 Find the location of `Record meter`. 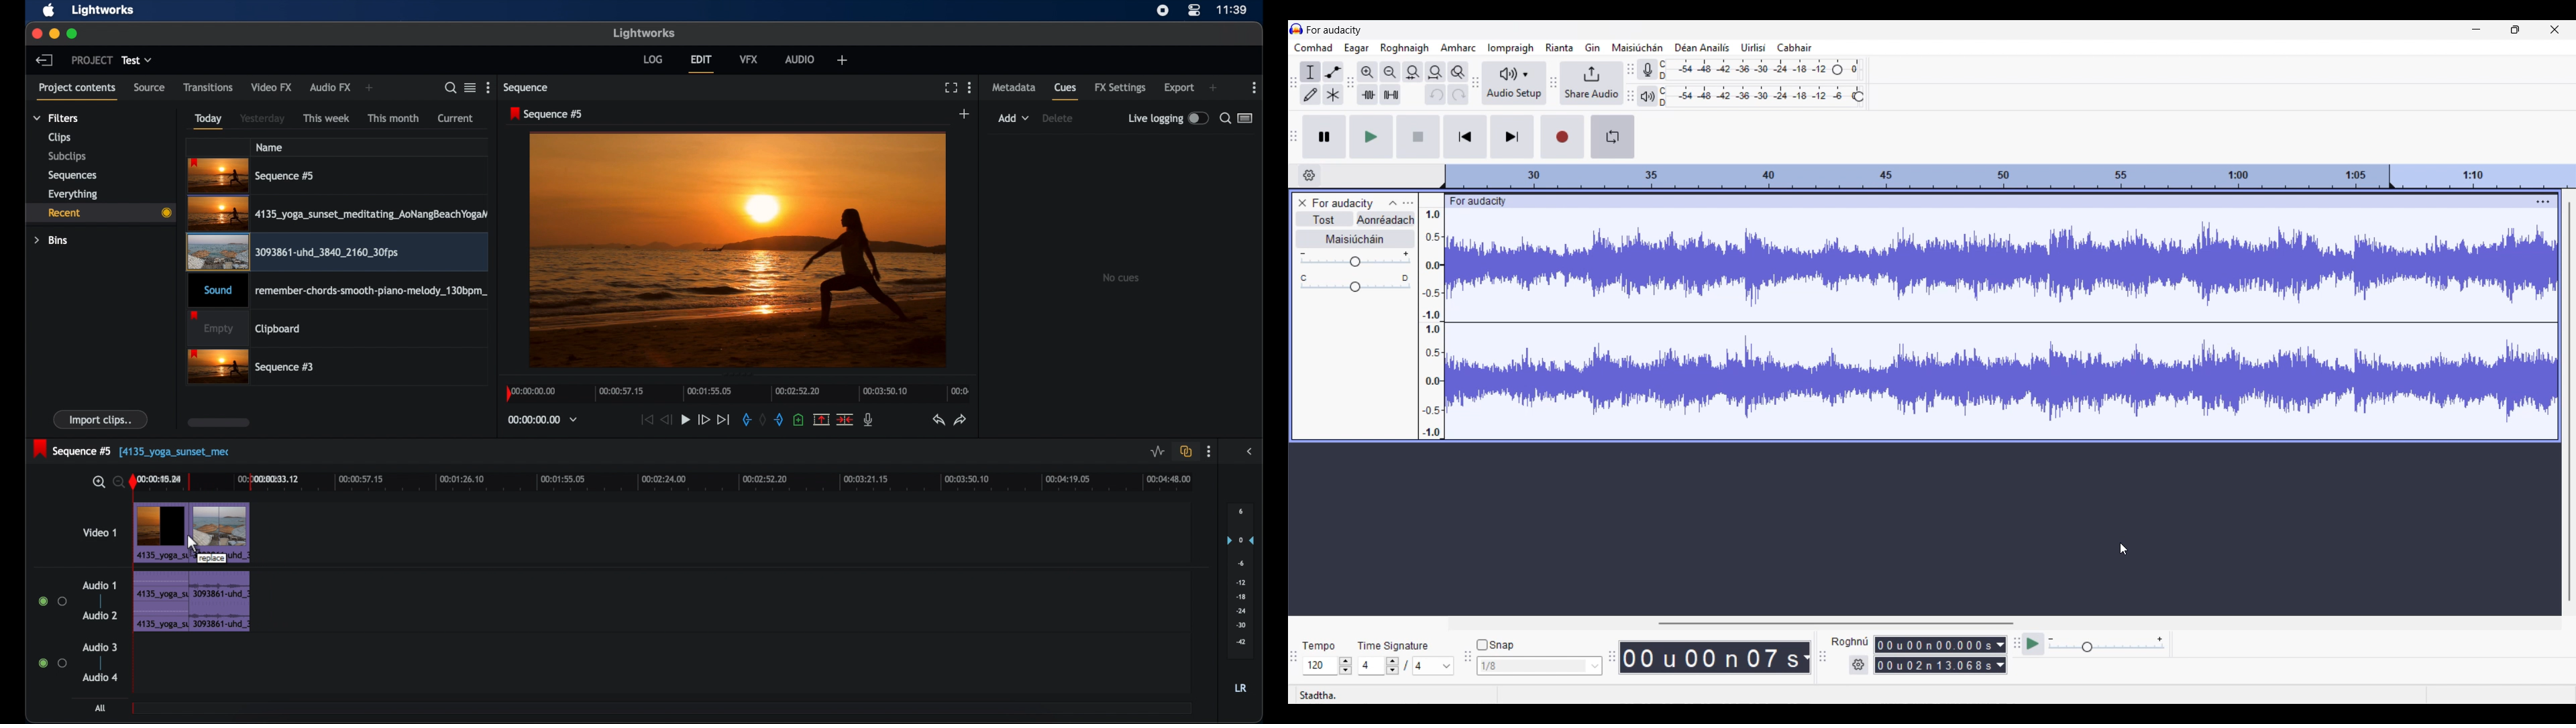

Record meter is located at coordinates (1648, 69).